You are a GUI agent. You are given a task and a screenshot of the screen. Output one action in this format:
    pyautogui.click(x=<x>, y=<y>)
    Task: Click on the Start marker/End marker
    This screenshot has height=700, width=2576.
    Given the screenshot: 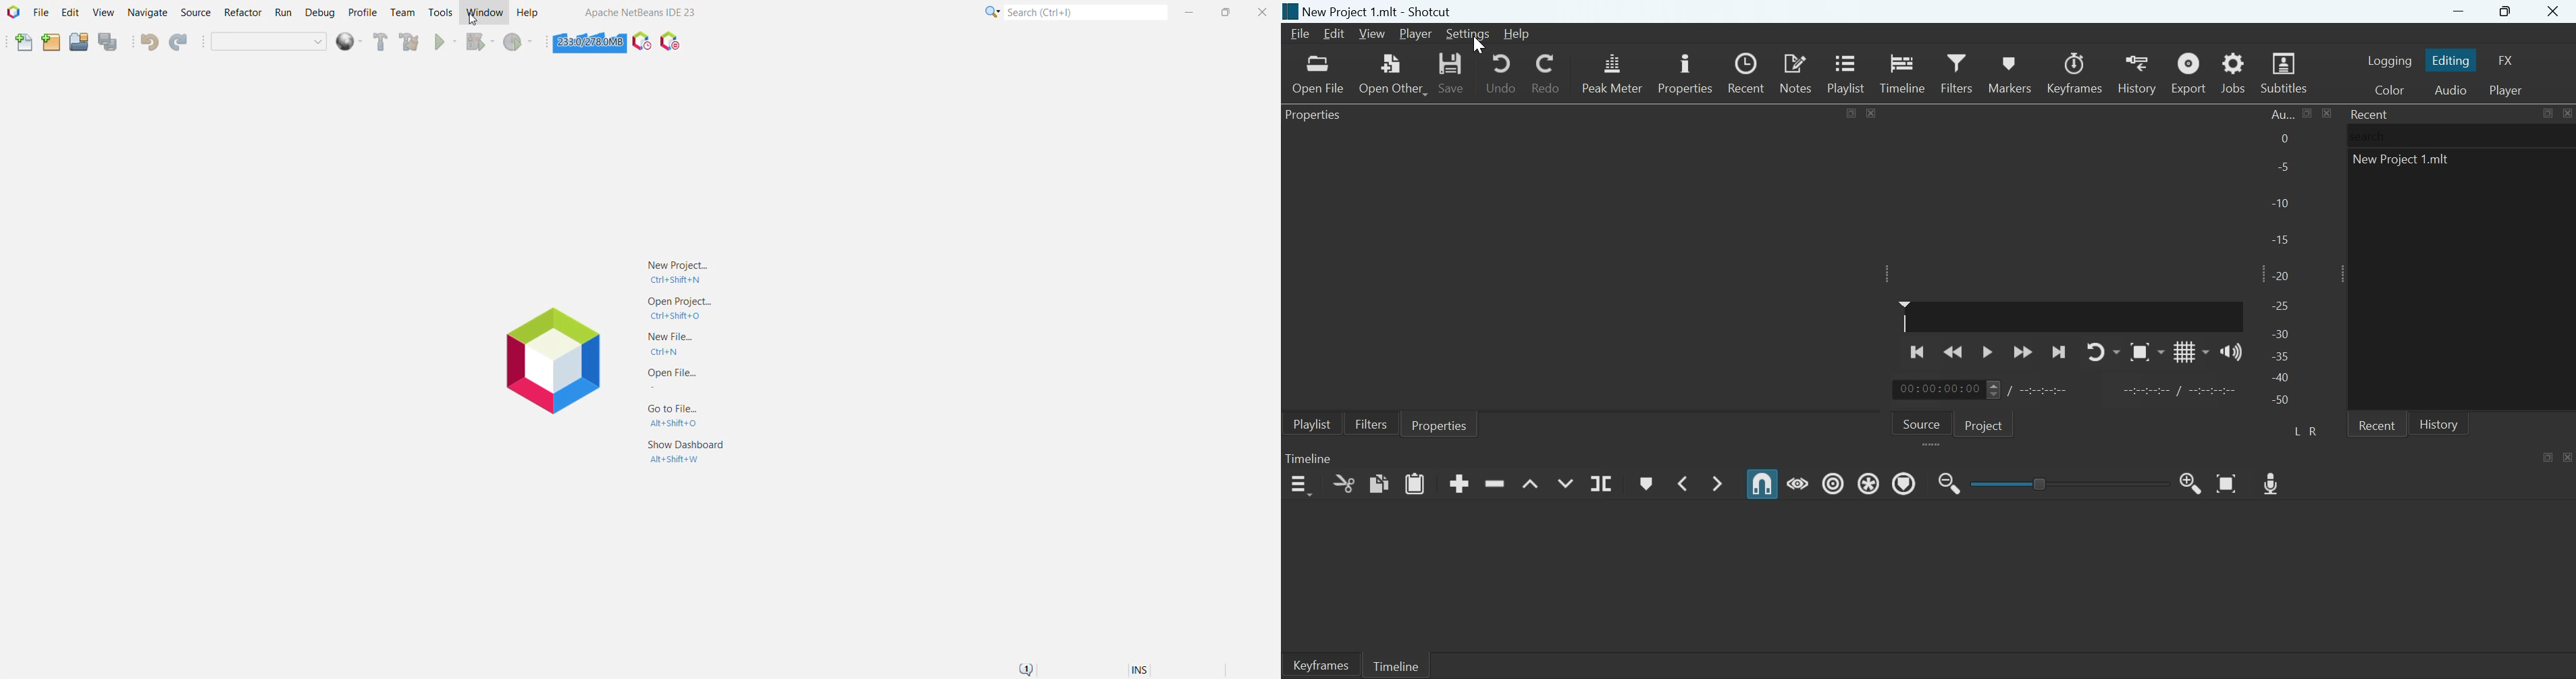 What is the action you would take?
    pyautogui.click(x=2182, y=389)
    